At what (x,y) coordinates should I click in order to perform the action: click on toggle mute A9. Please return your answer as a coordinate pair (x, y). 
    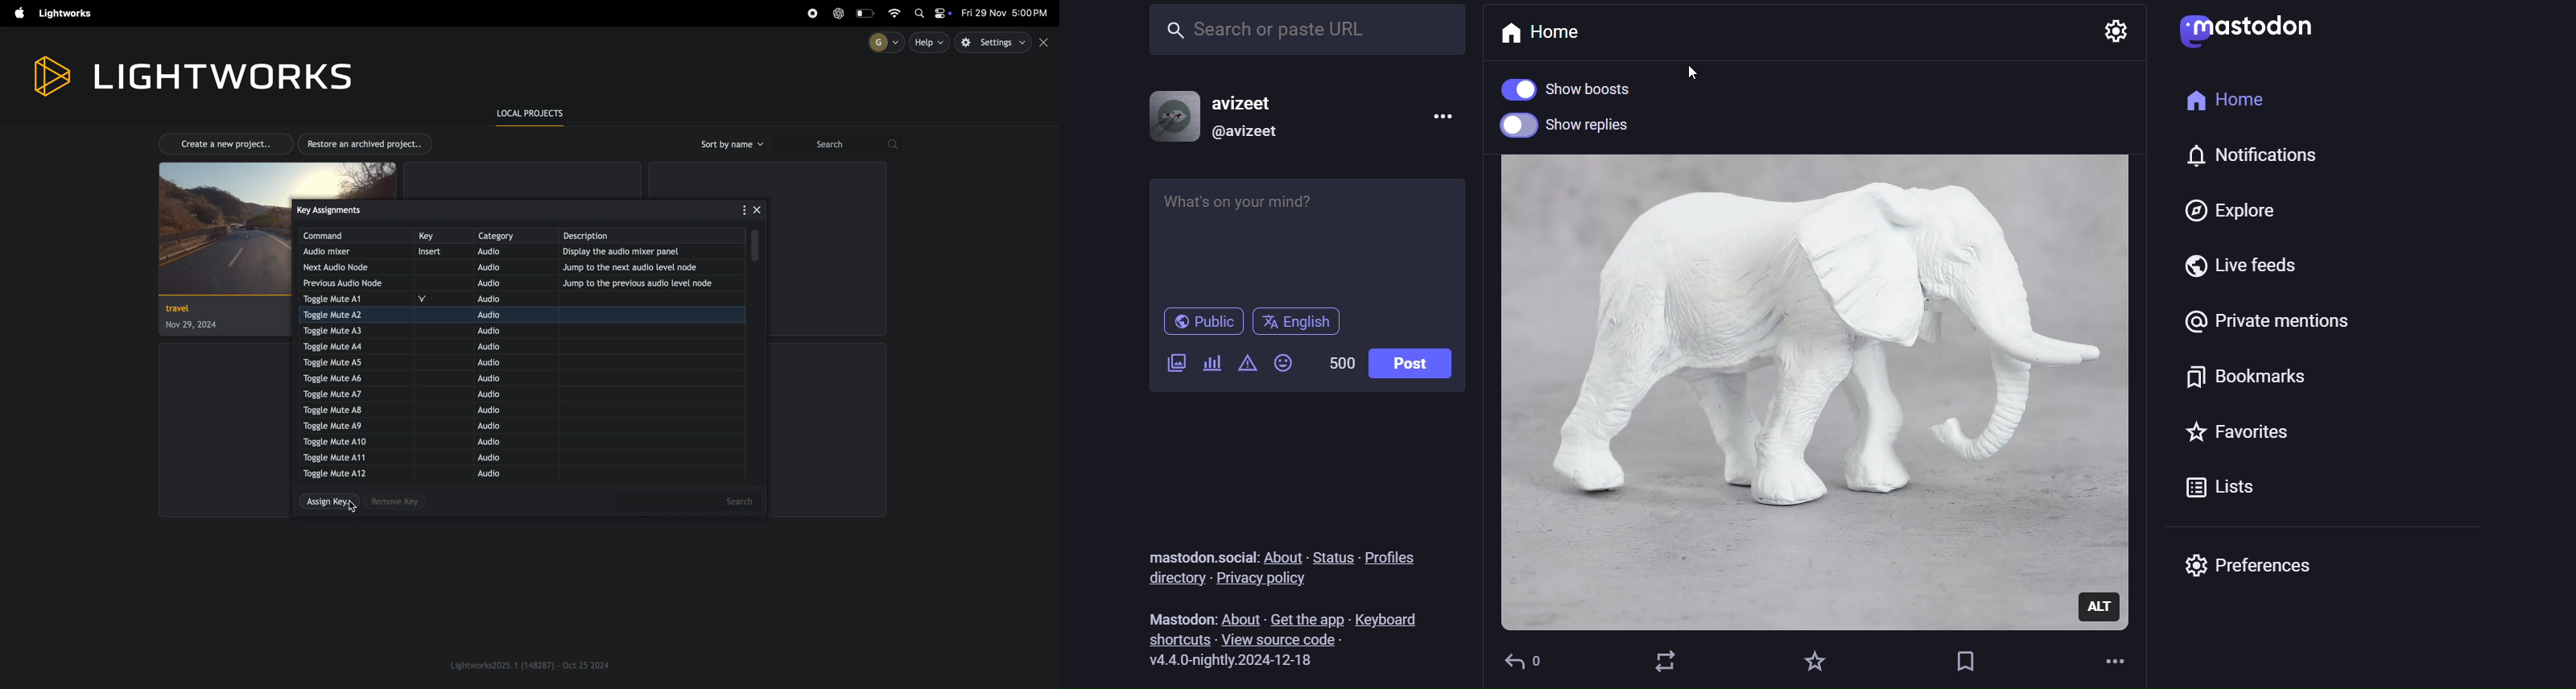
    Looking at the image, I should click on (337, 425).